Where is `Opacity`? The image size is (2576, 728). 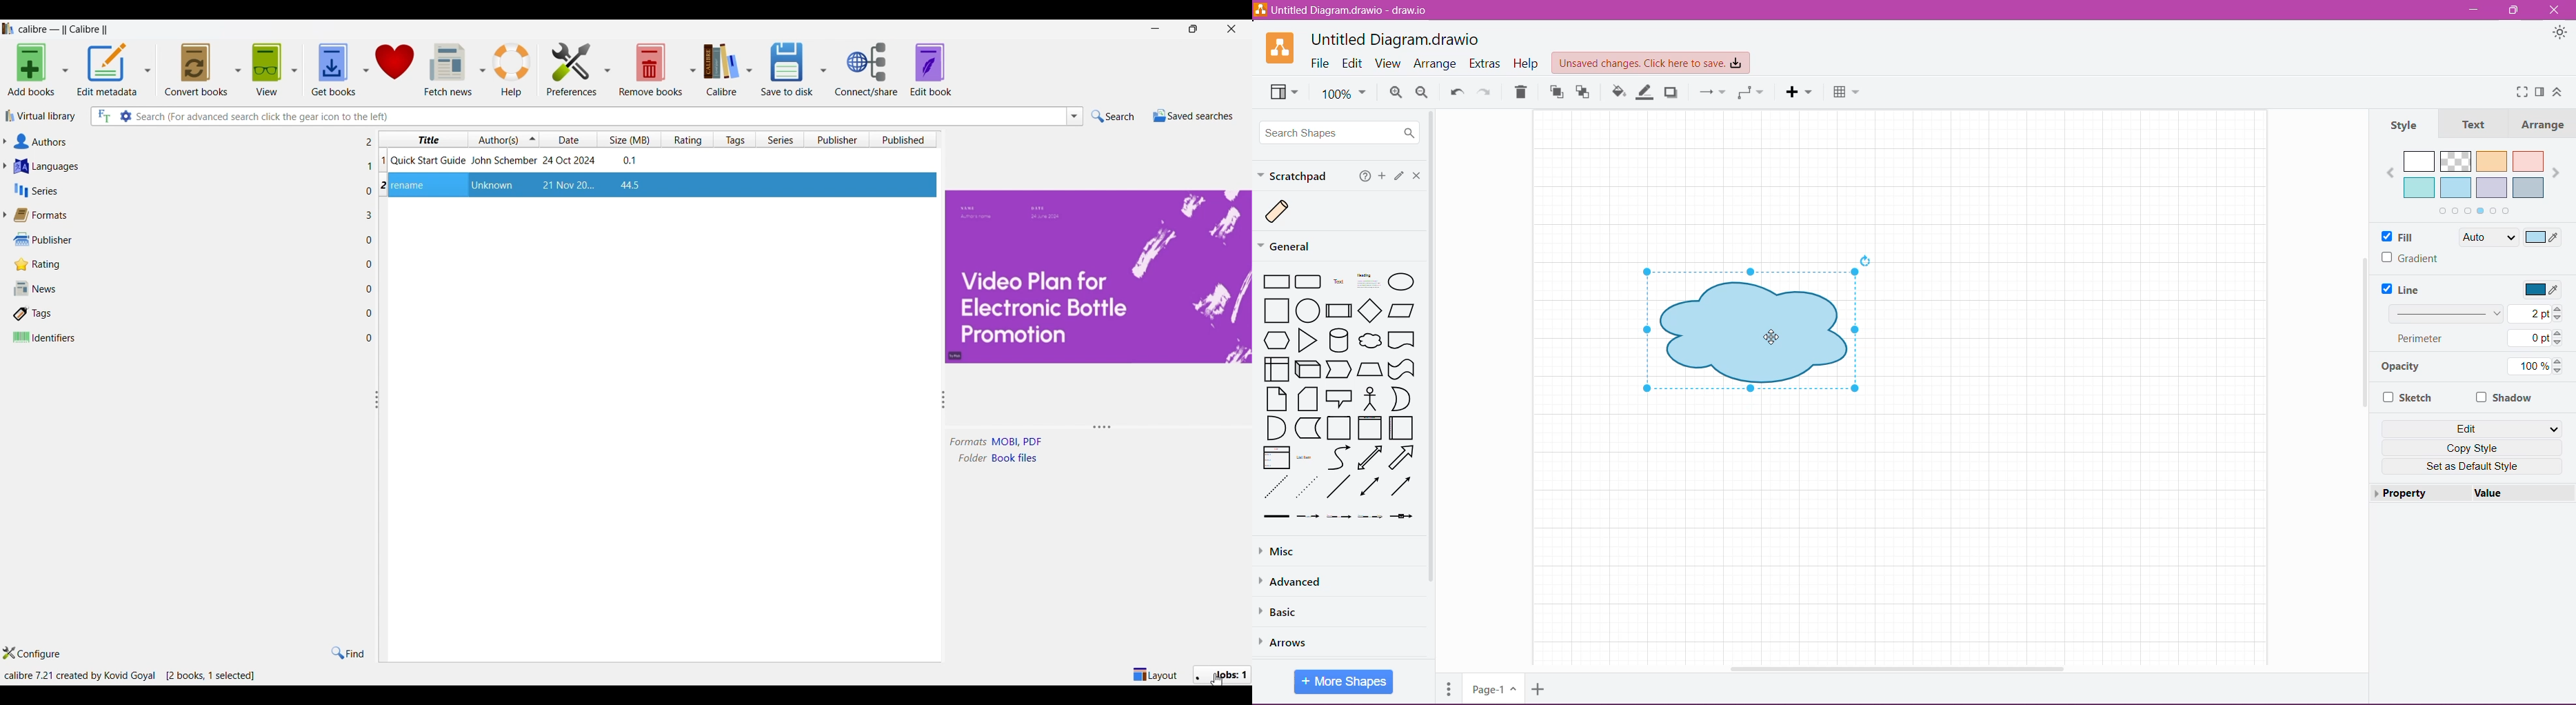
Opacity is located at coordinates (2399, 369).